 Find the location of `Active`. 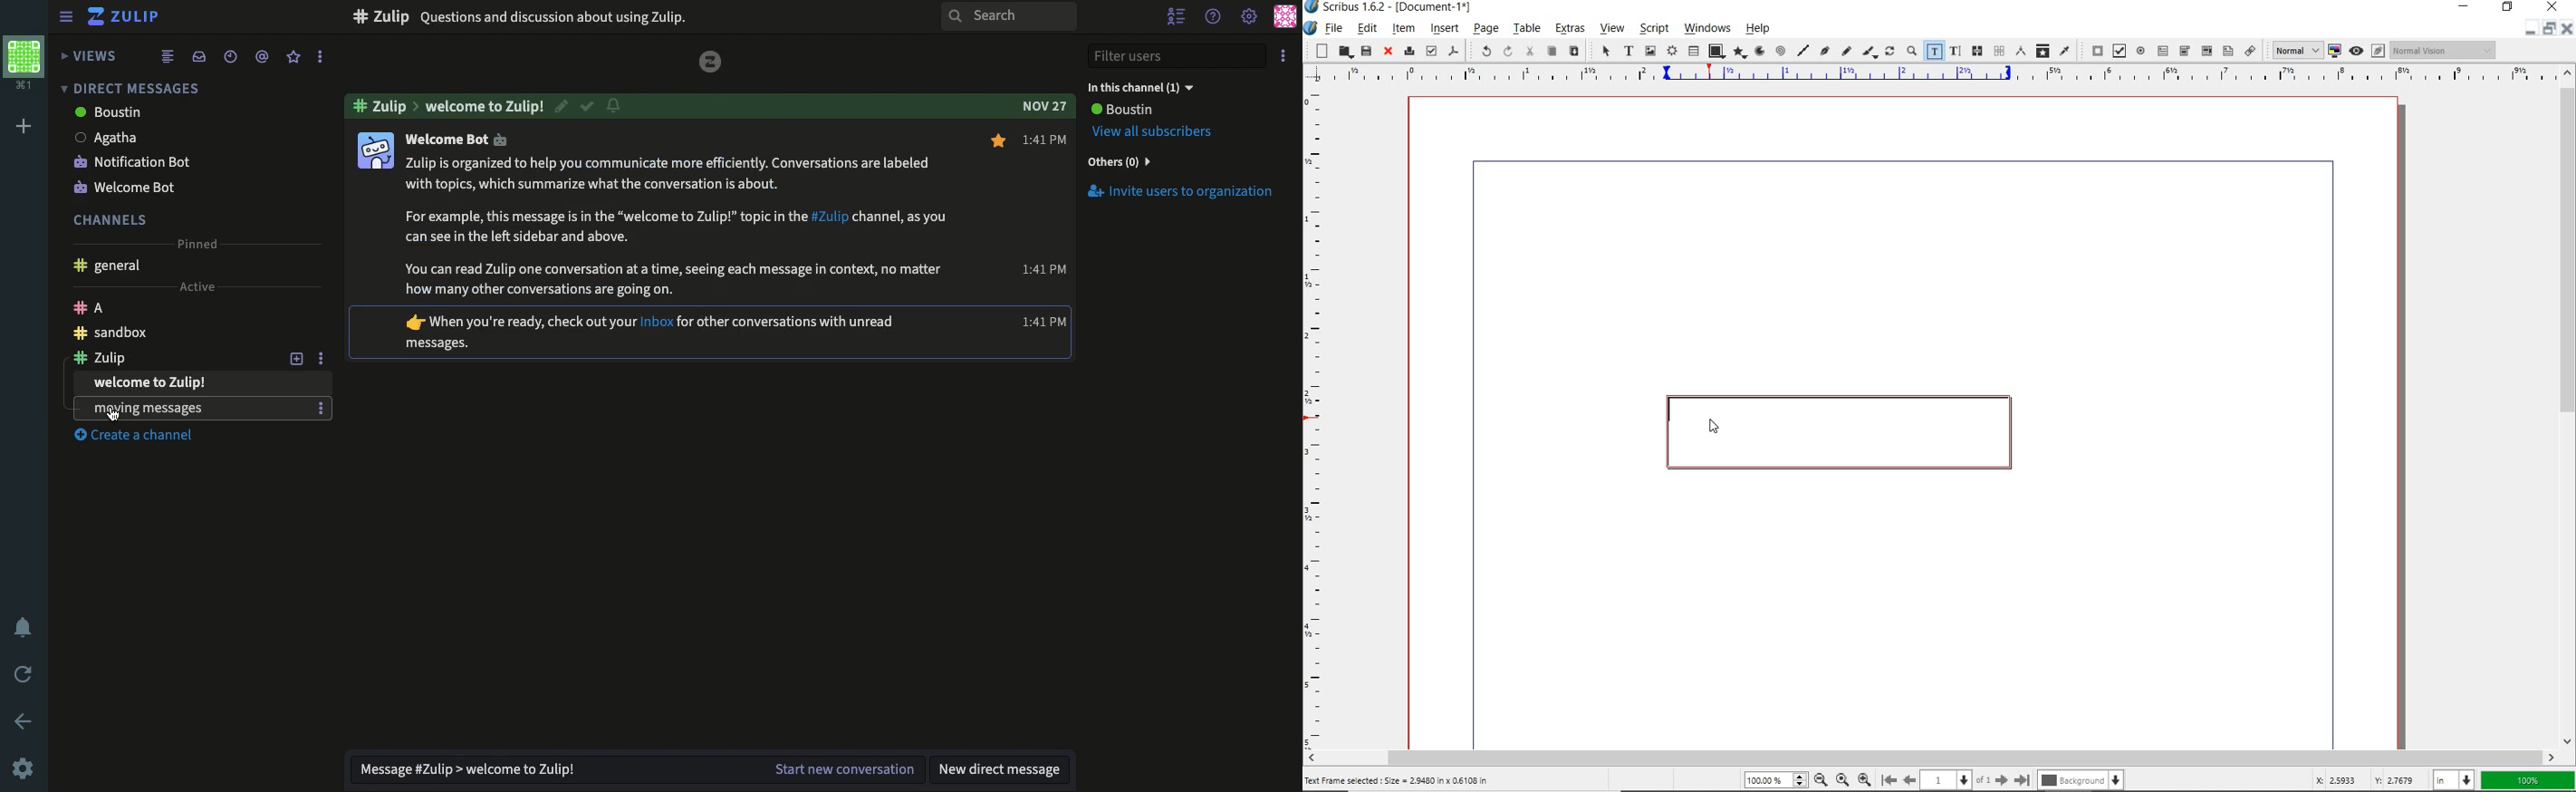

Active is located at coordinates (196, 285).